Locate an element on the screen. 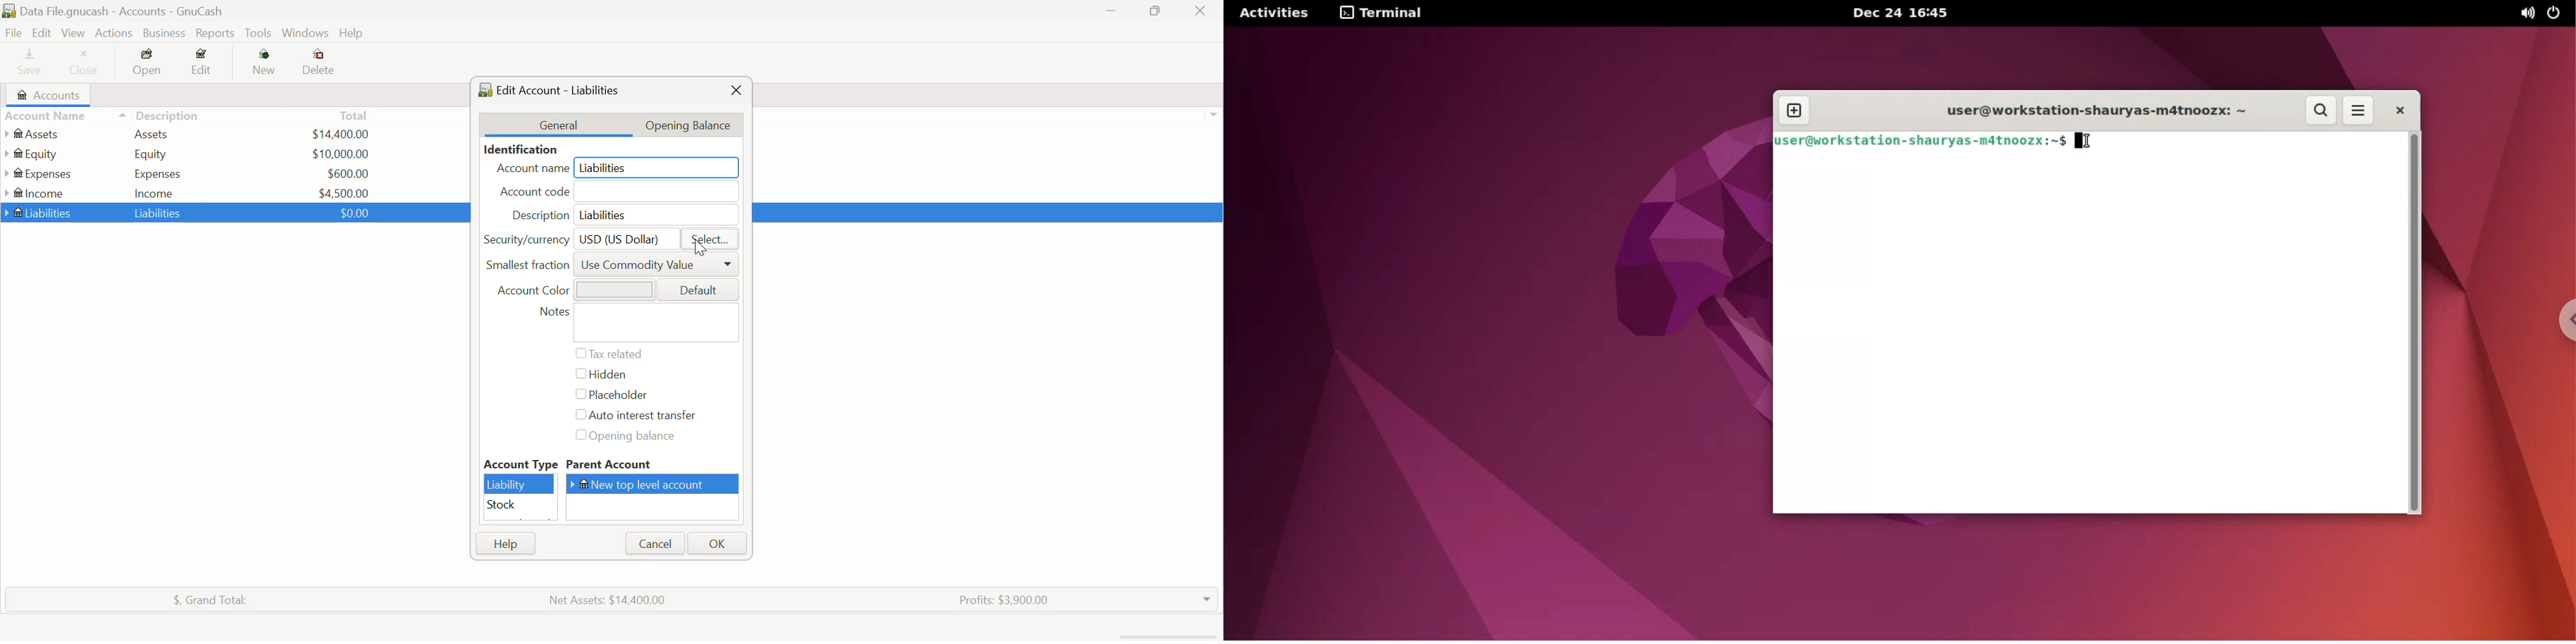 The image size is (2576, 644). Account Type is located at coordinates (519, 465).